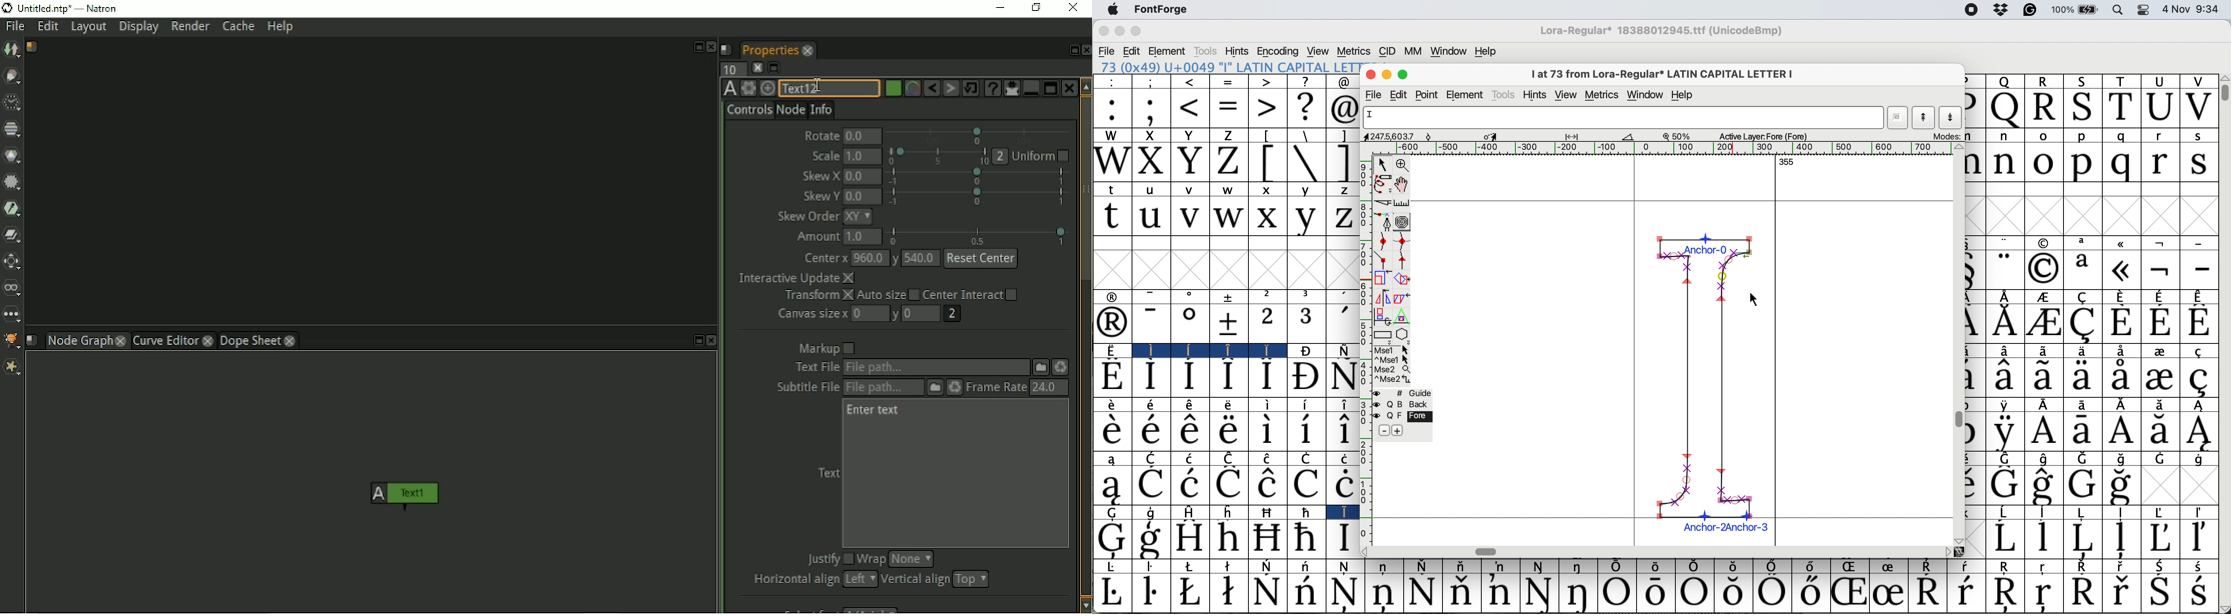 The image size is (2240, 616). Describe the element at coordinates (2007, 593) in the screenshot. I see `Symbol` at that location.